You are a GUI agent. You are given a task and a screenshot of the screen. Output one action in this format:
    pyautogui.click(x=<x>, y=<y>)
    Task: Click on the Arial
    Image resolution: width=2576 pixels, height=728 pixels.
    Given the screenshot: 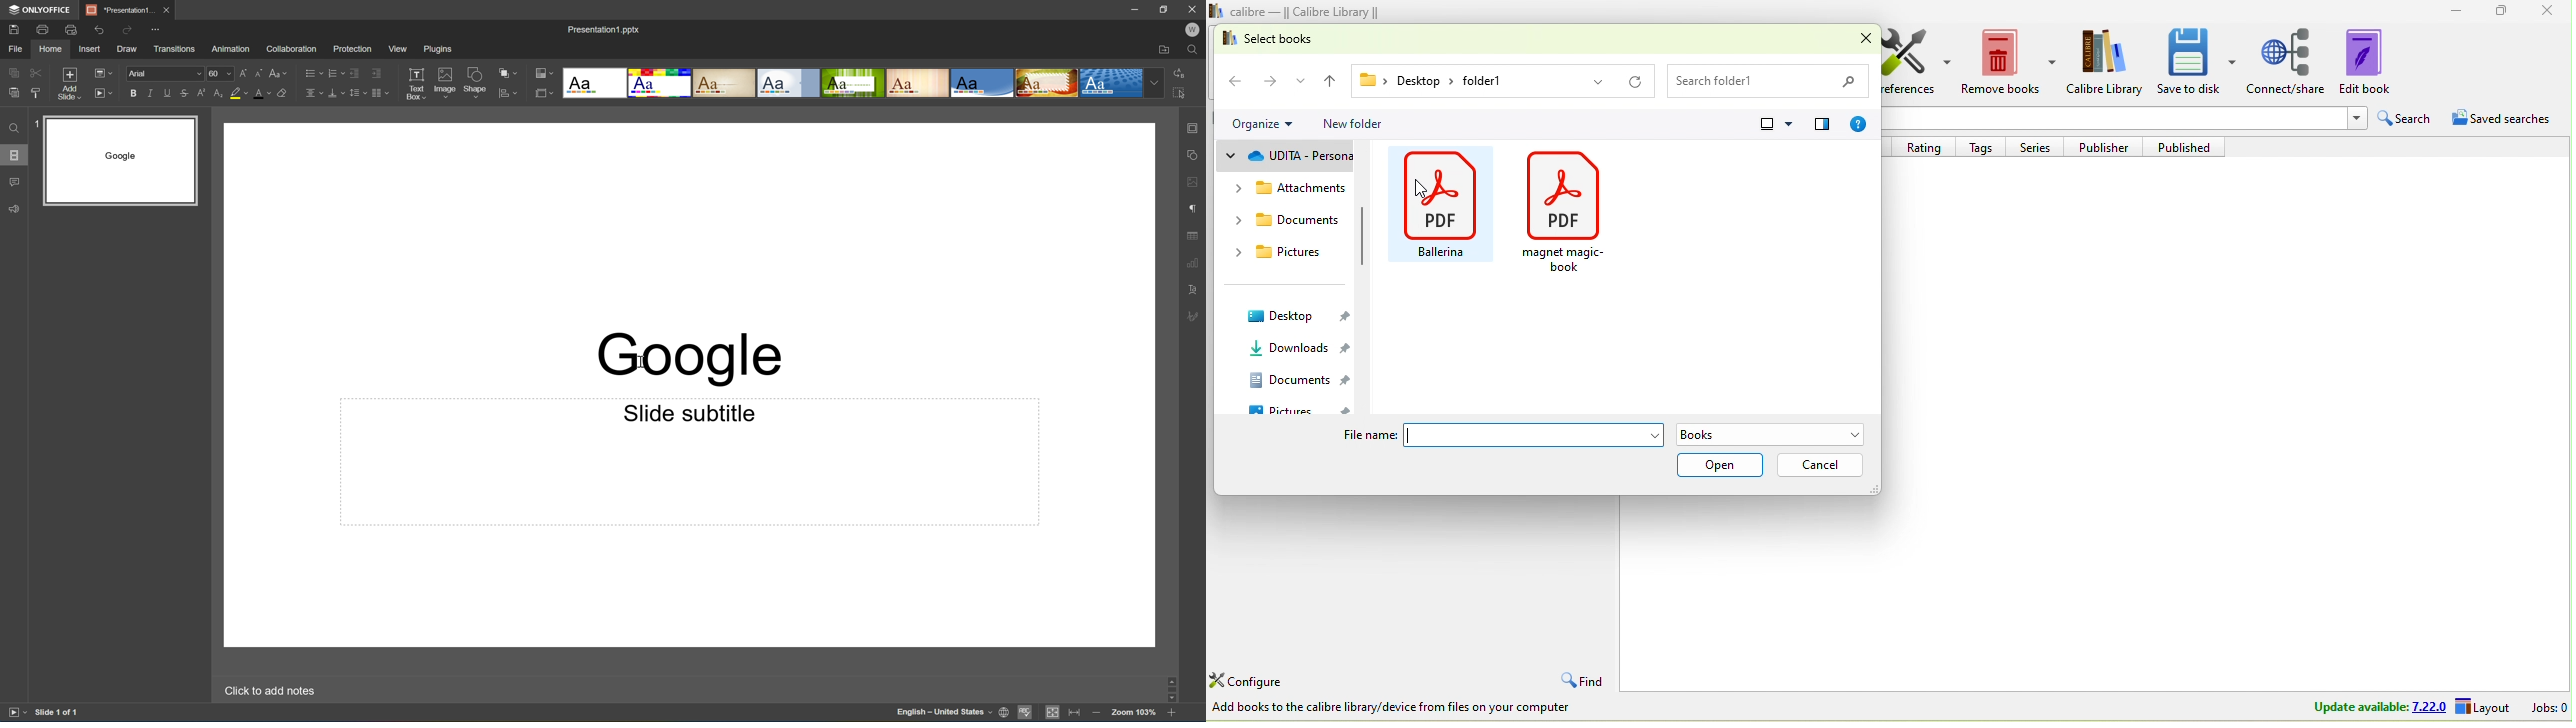 What is the action you would take?
    pyautogui.click(x=164, y=75)
    